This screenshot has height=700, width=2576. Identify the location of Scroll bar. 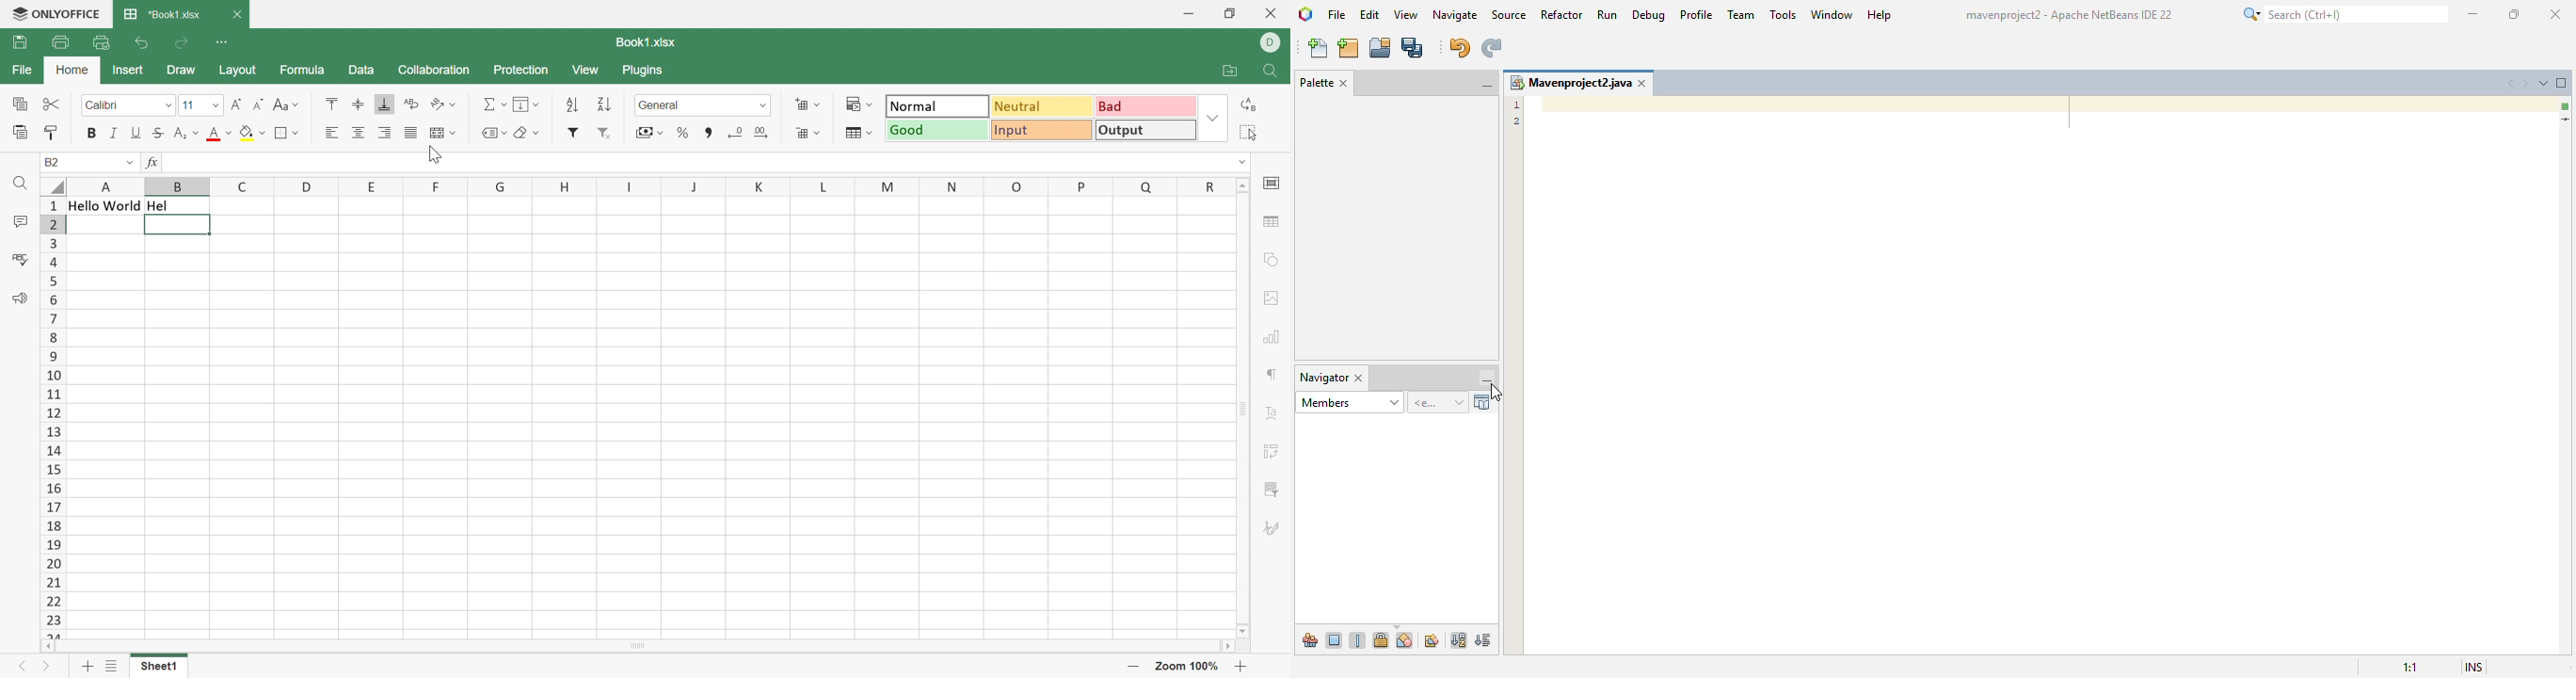
(635, 646).